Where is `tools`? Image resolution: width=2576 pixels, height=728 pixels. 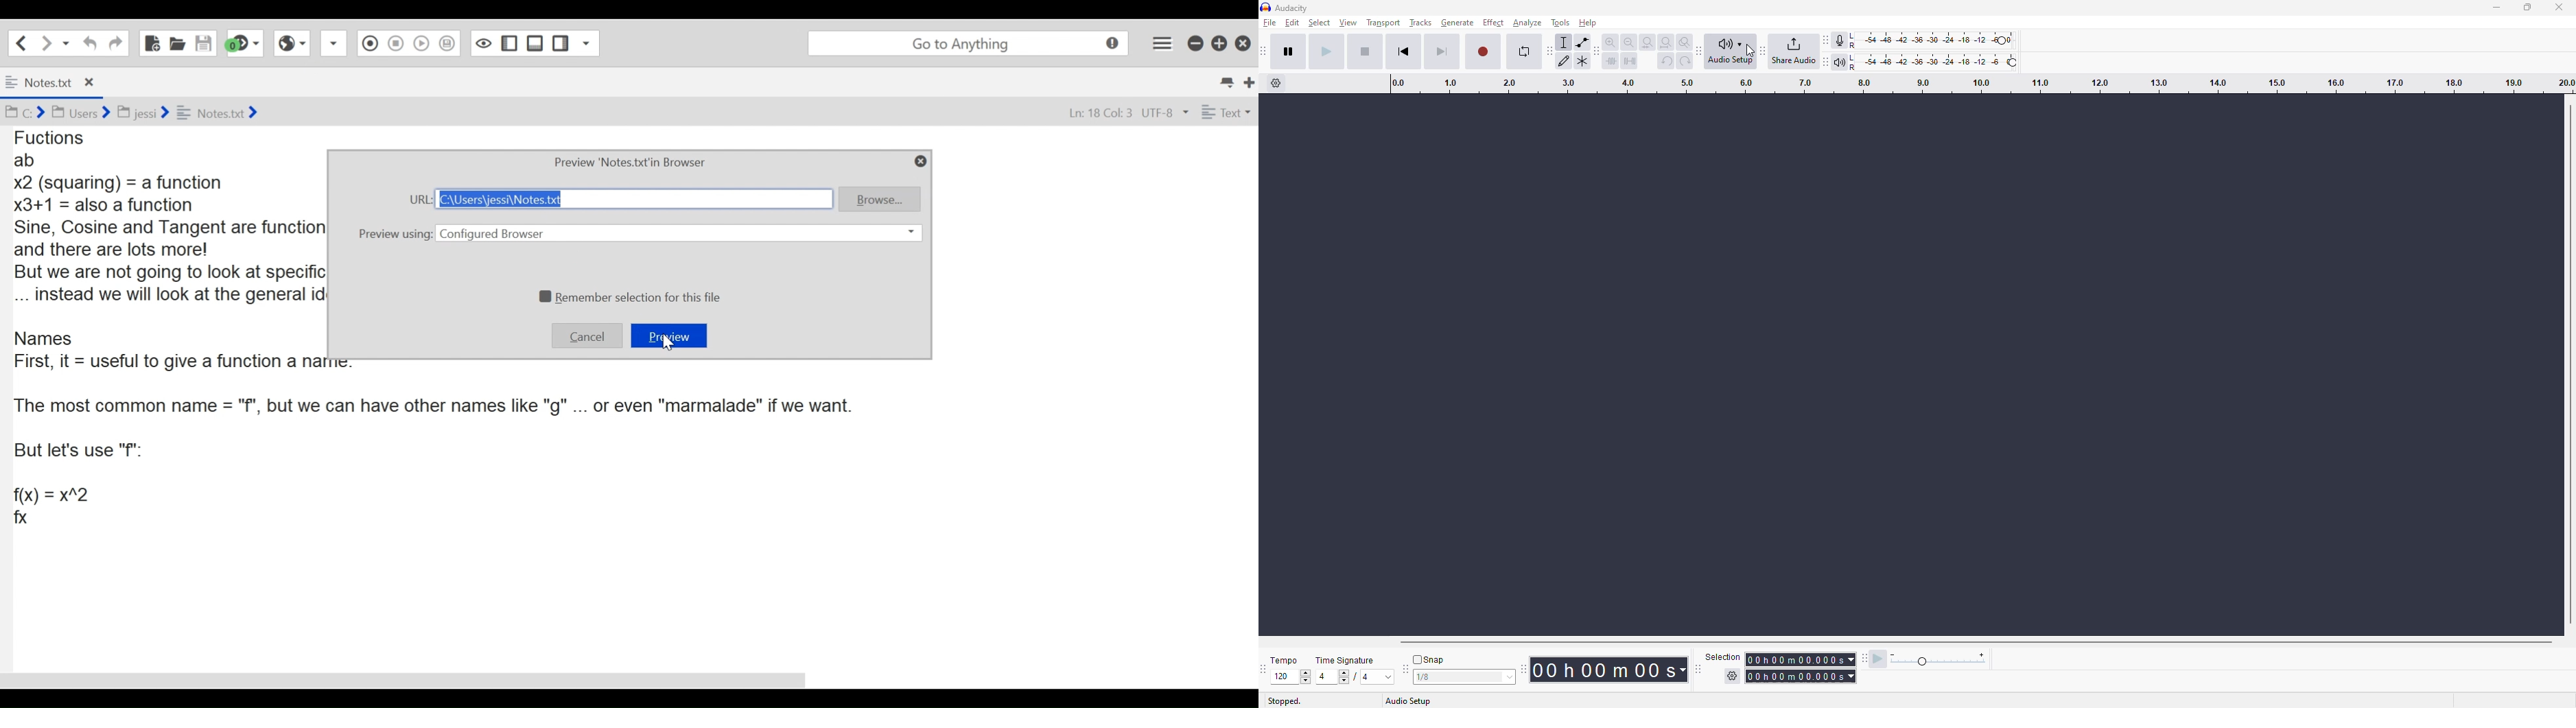 tools is located at coordinates (1555, 21).